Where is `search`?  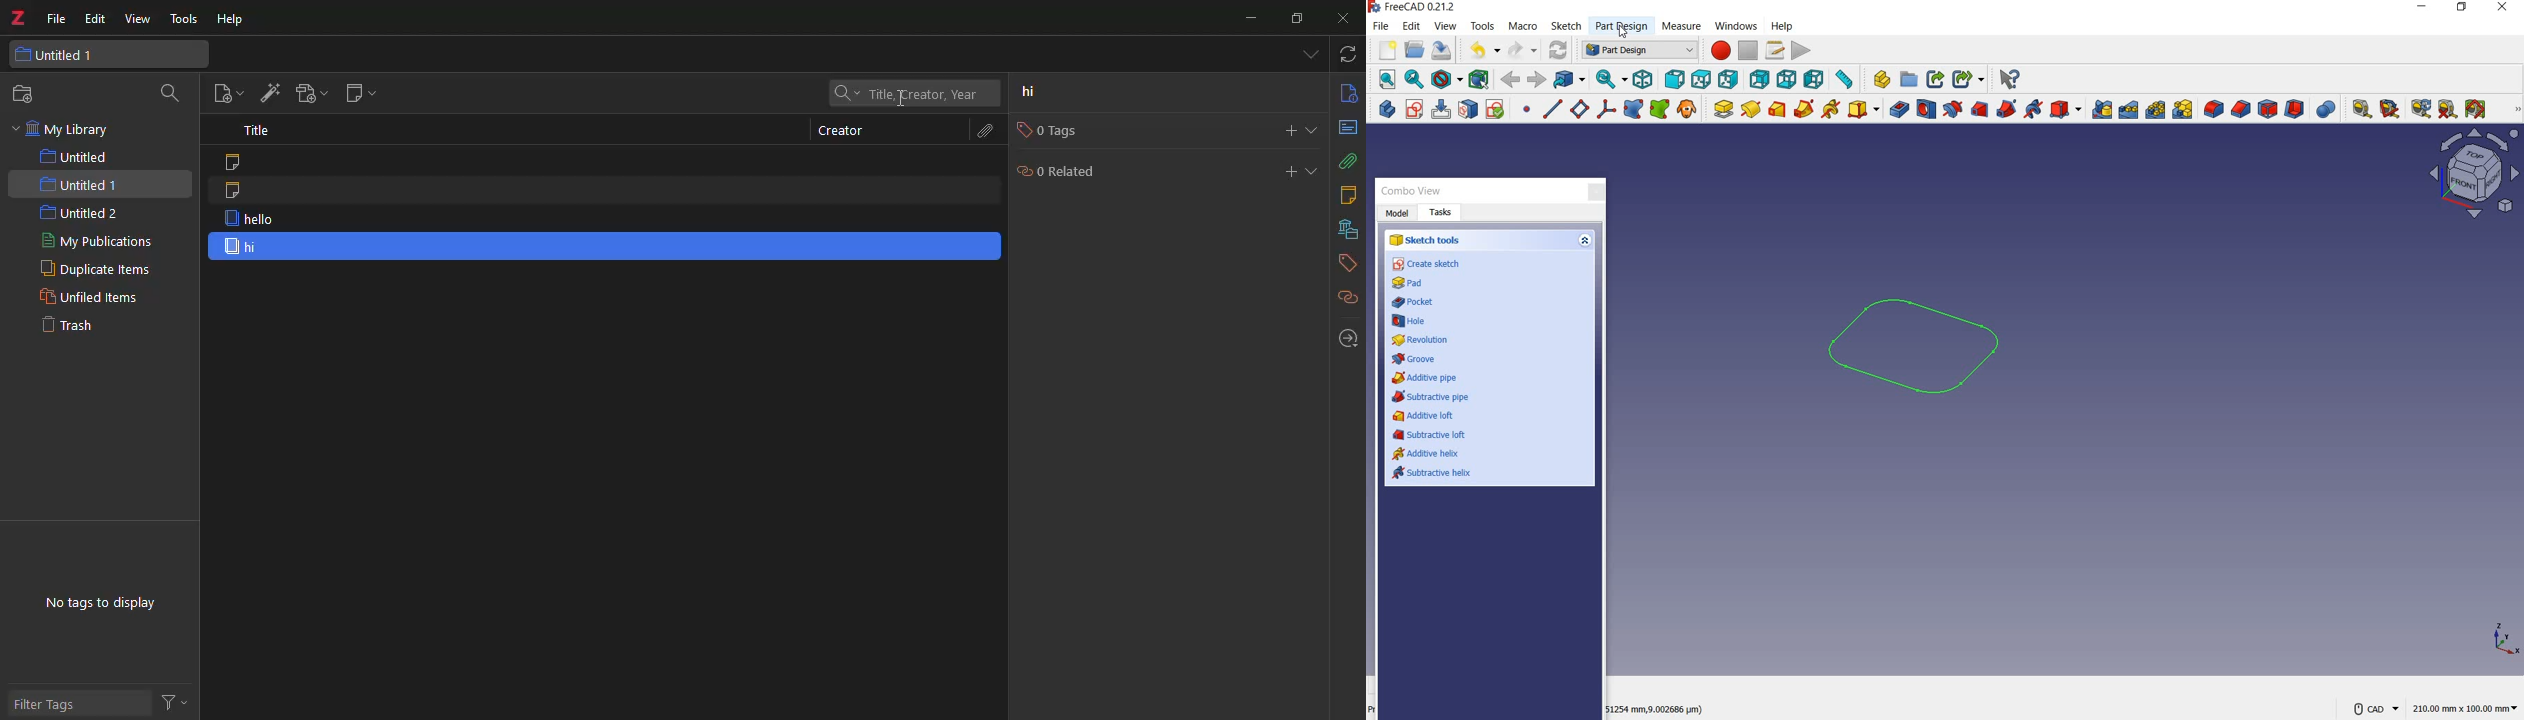
search is located at coordinates (166, 95).